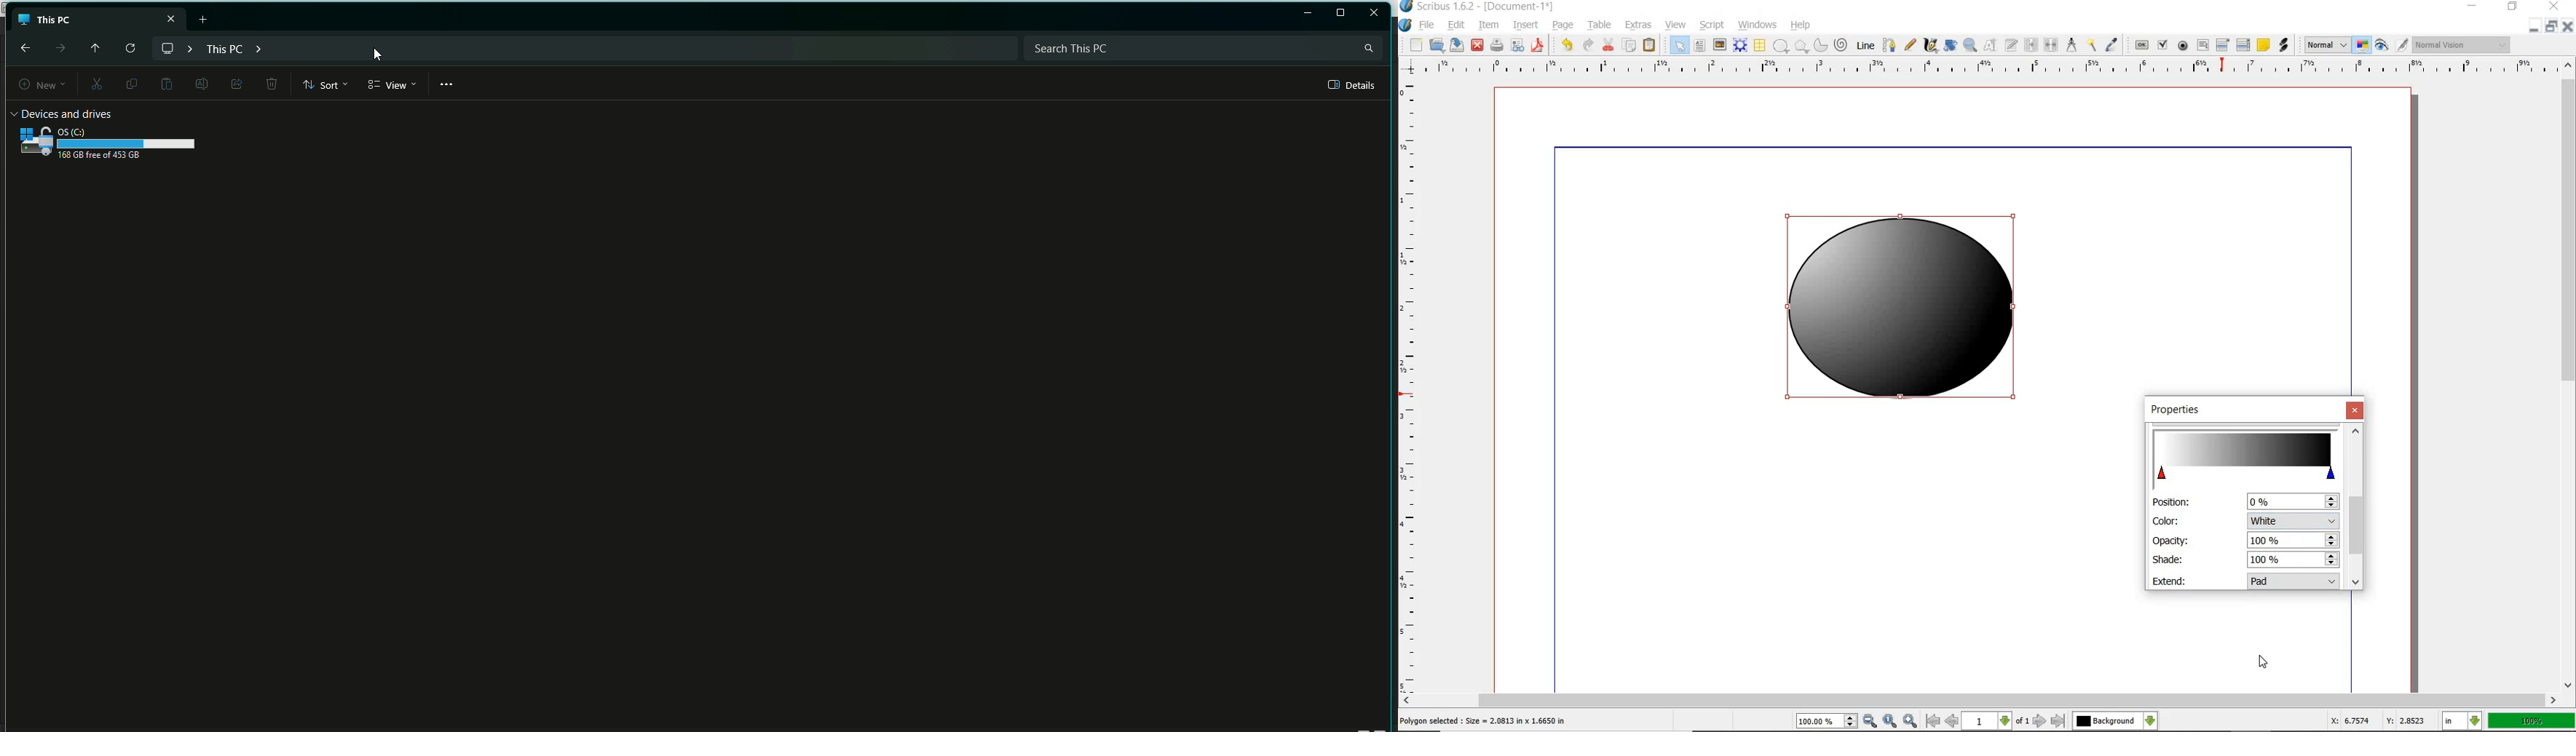 The height and width of the screenshot is (756, 2576). Describe the element at coordinates (1890, 45) in the screenshot. I see `BEZIER CURVE` at that location.